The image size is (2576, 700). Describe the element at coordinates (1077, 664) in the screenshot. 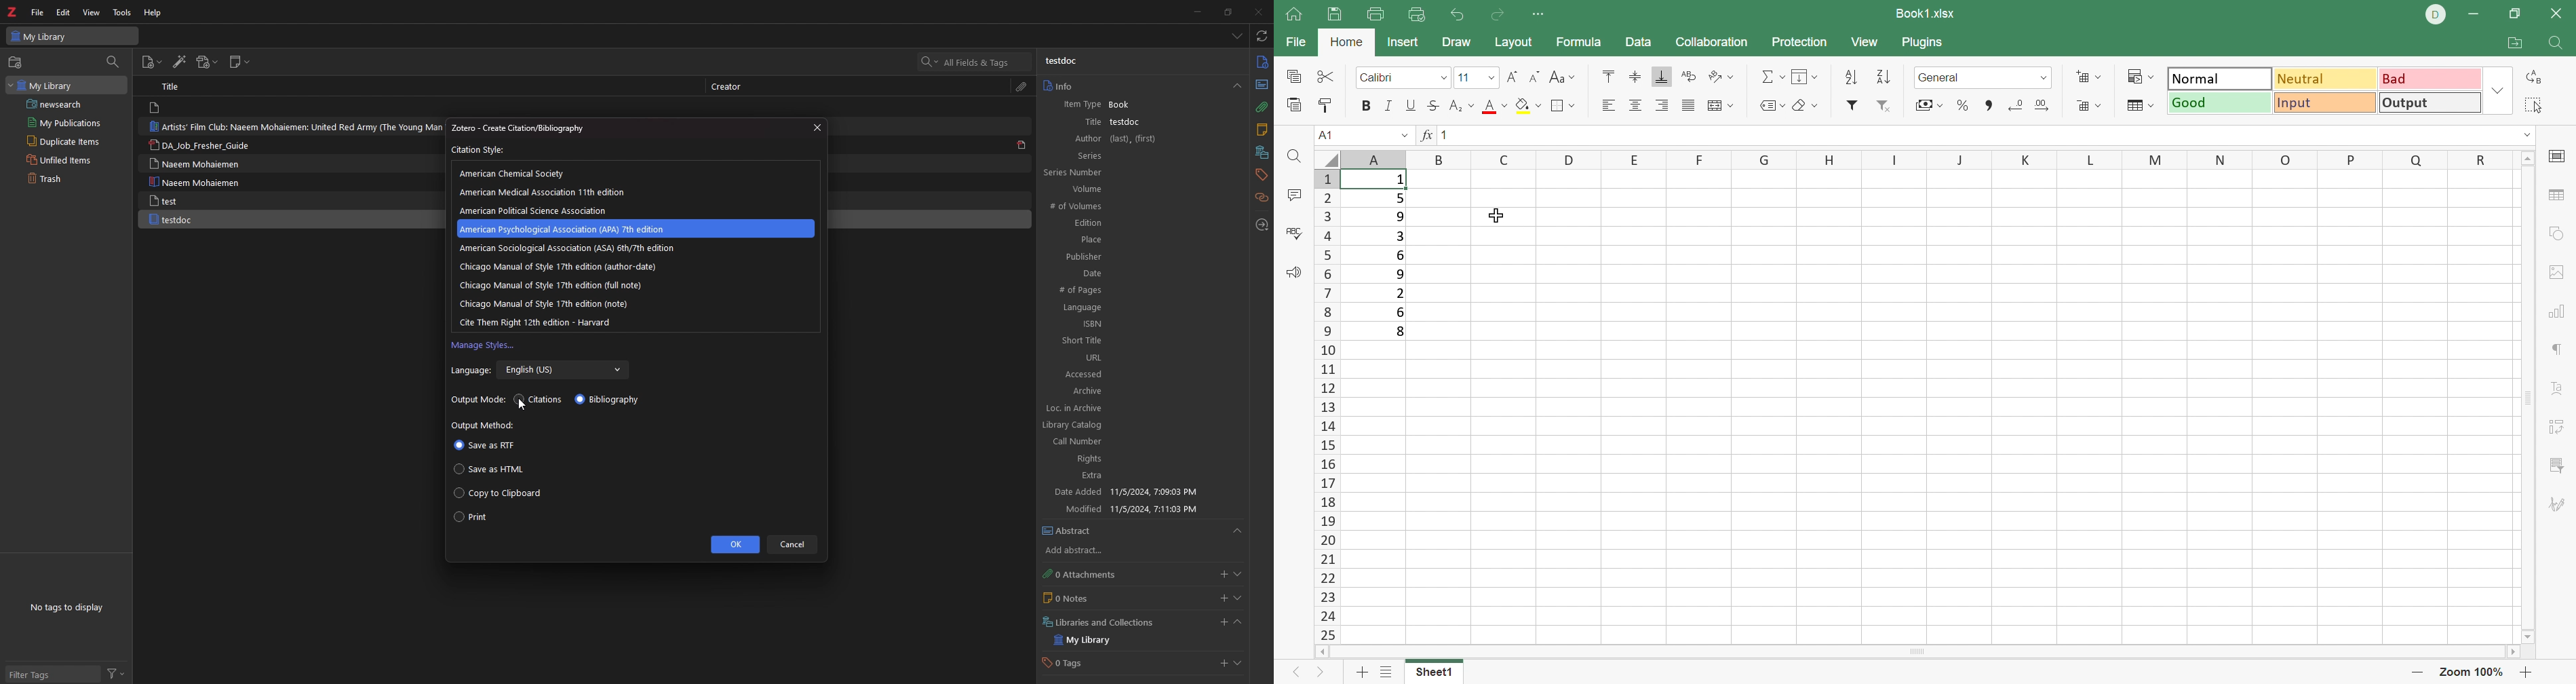

I see `0 Tags` at that location.